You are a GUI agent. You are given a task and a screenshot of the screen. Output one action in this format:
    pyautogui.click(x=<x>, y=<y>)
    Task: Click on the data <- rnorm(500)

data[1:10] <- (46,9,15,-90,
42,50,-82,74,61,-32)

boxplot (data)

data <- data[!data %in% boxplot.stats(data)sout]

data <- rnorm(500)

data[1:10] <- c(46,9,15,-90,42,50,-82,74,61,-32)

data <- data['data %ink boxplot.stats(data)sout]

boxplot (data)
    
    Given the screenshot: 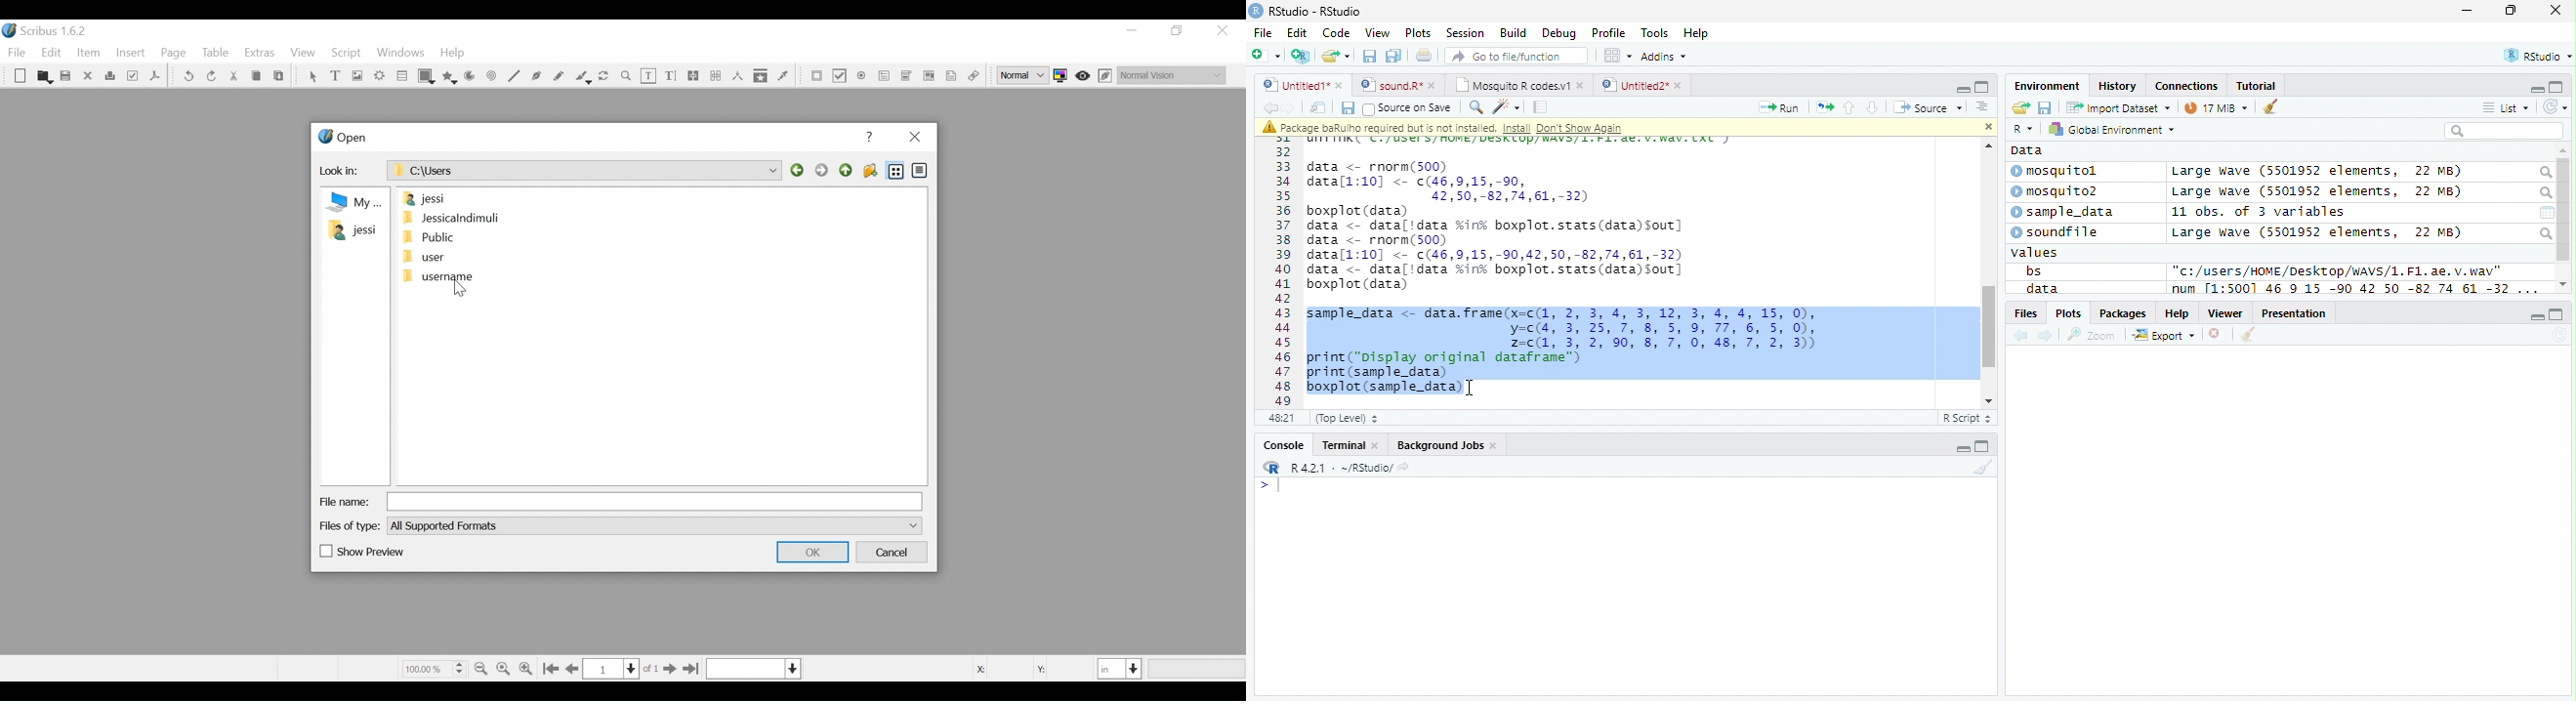 What is the action you would take?
    pyautogui.click(x=1498, y=227)
    